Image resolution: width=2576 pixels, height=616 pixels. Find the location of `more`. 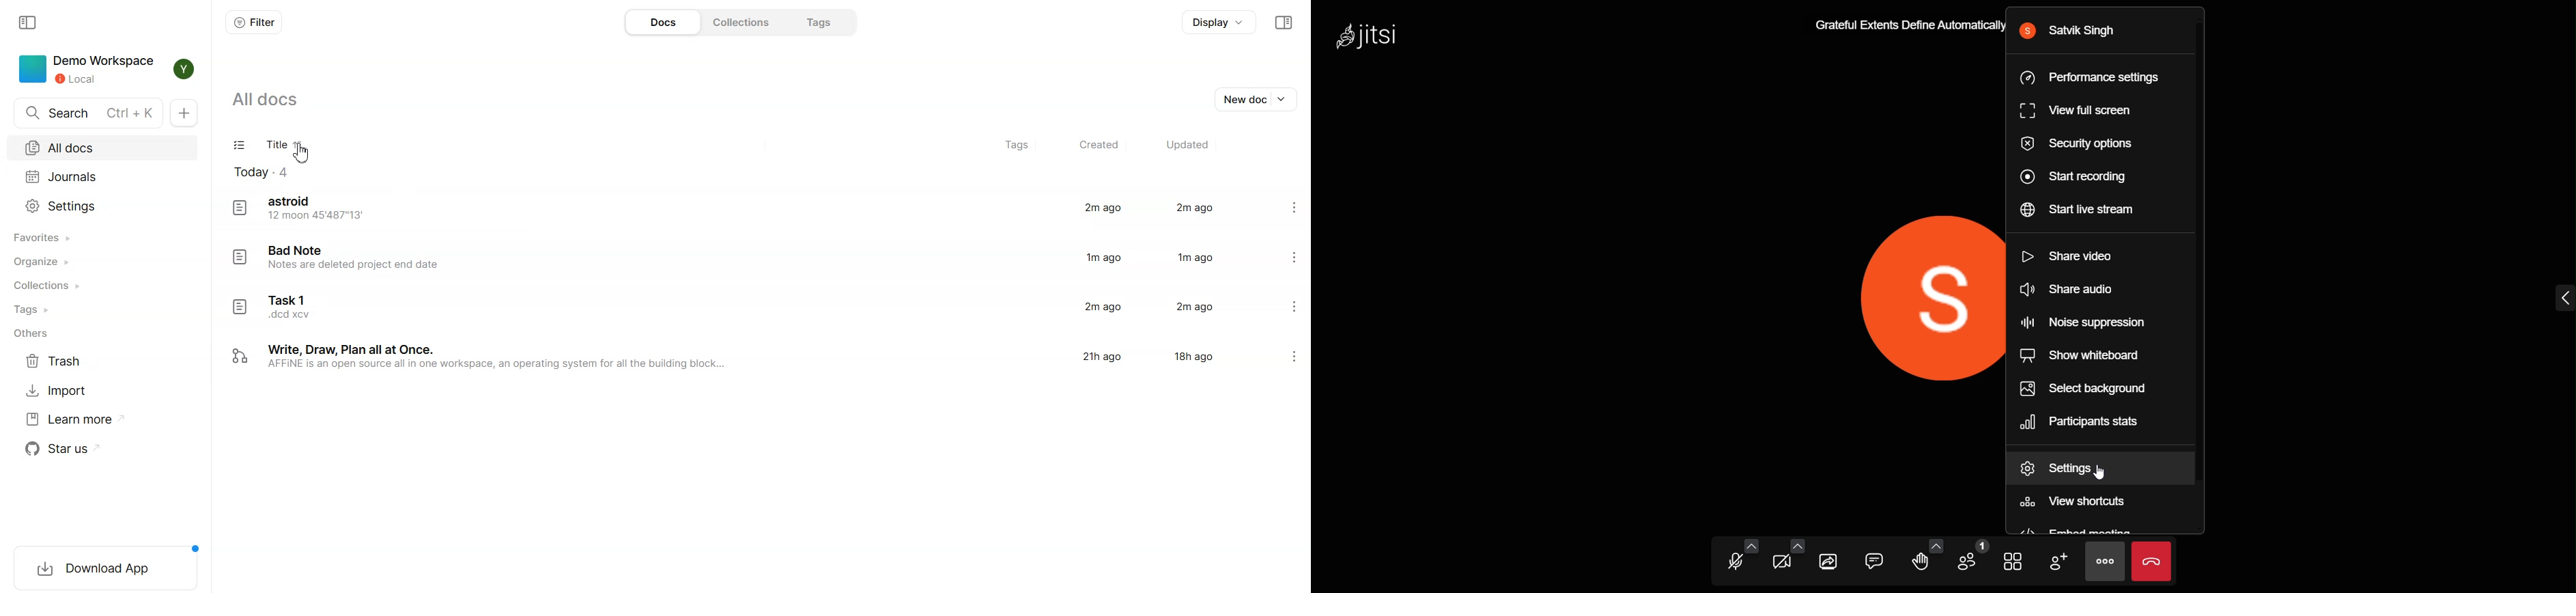

more is located at coordinates (2105, 562).